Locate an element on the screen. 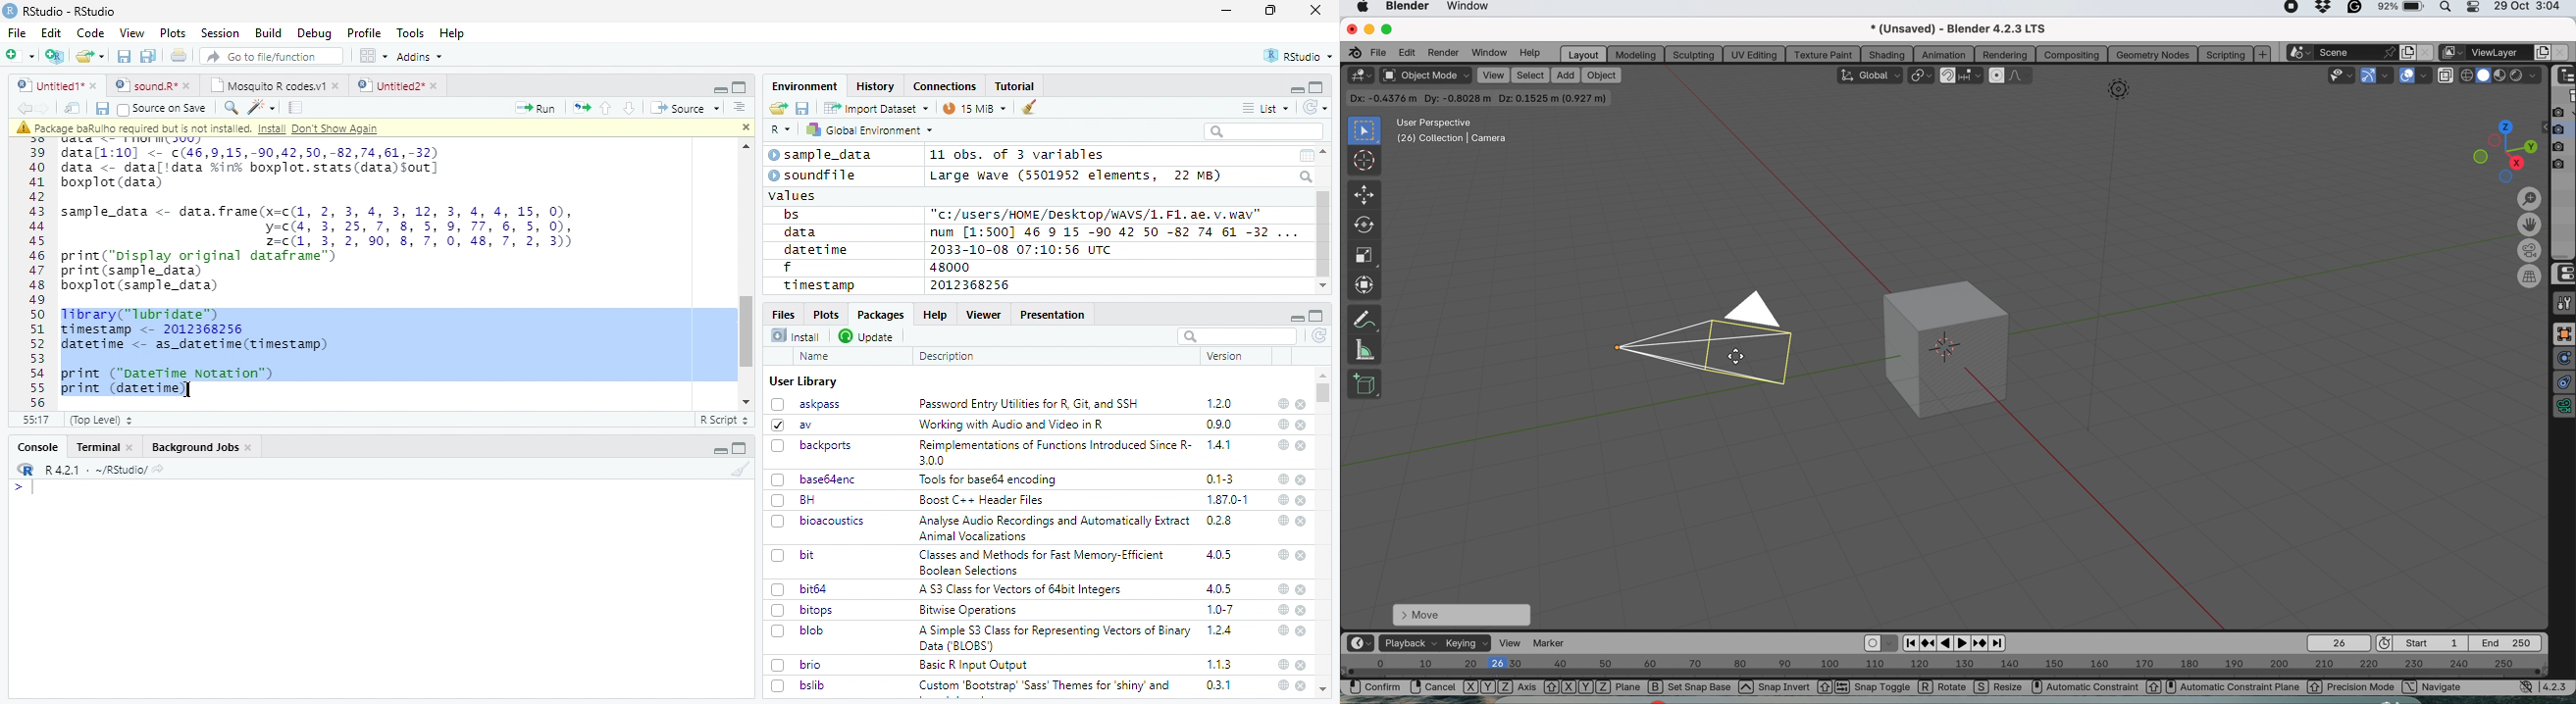  Refresh is located at coordinates (1320, 337).